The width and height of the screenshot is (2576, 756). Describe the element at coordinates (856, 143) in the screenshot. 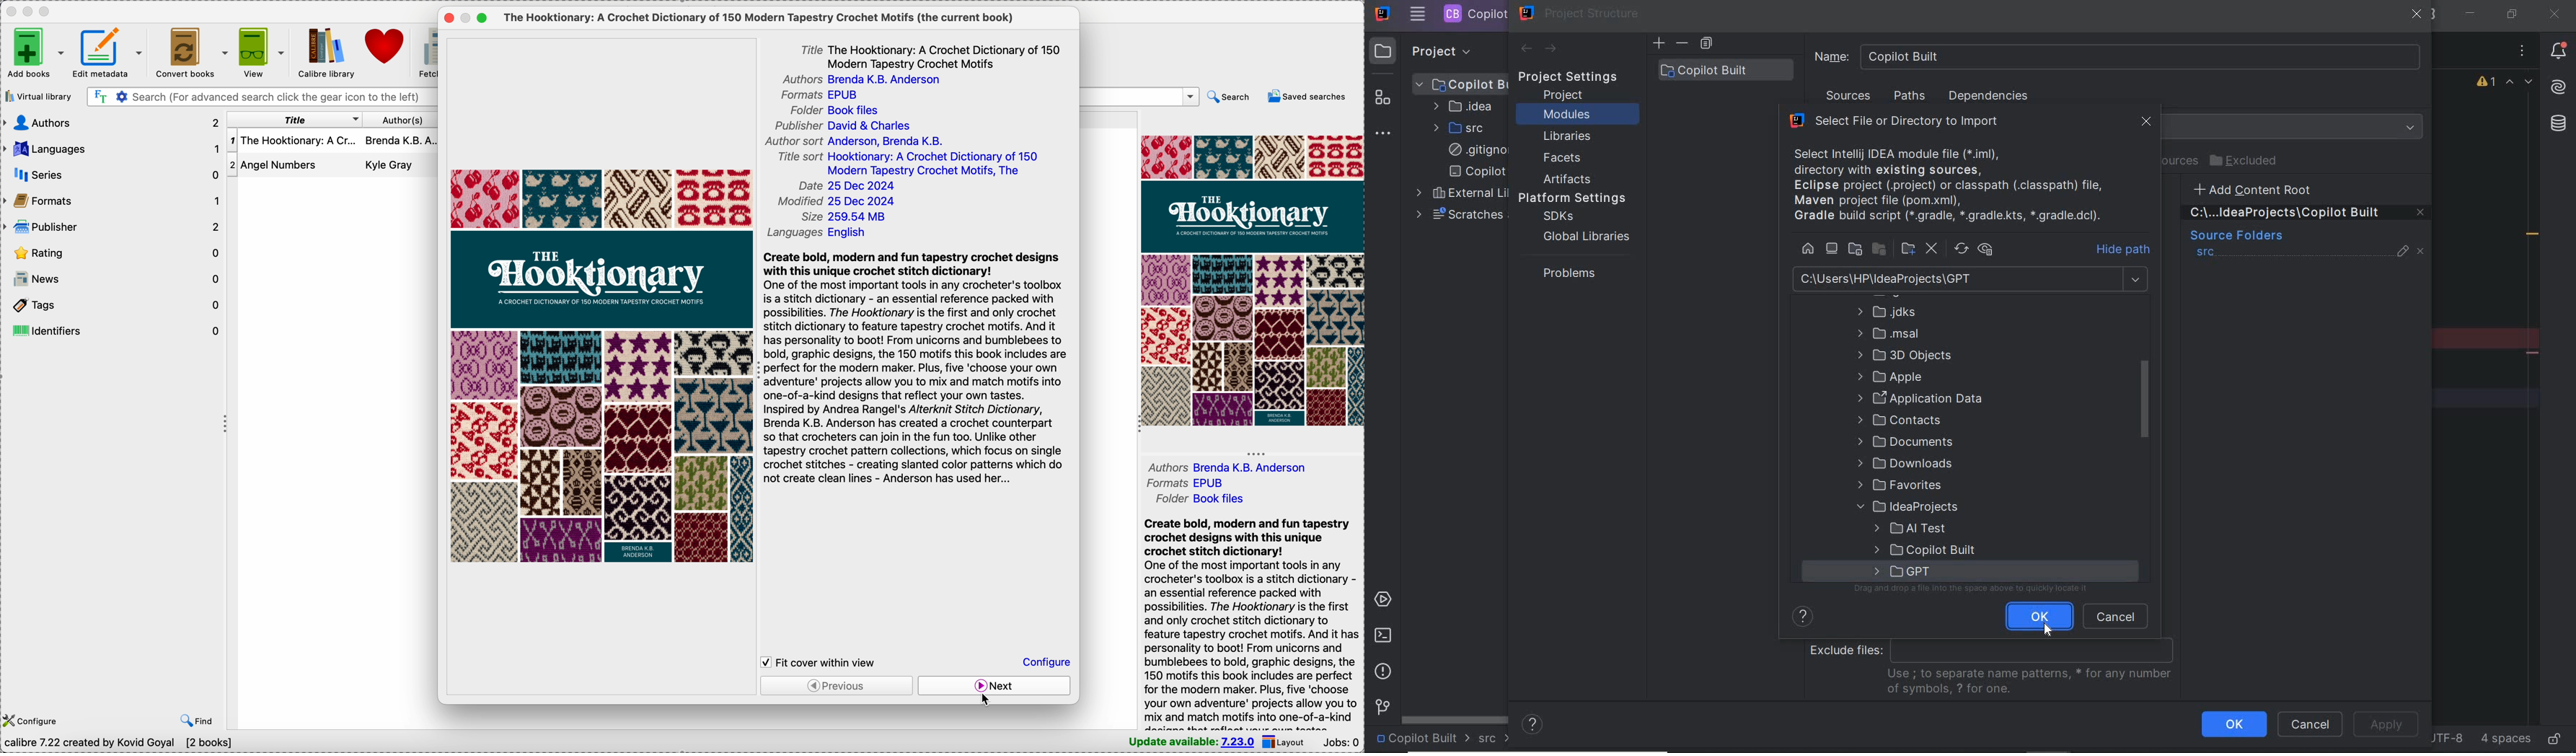

I see `author sort` at that location.